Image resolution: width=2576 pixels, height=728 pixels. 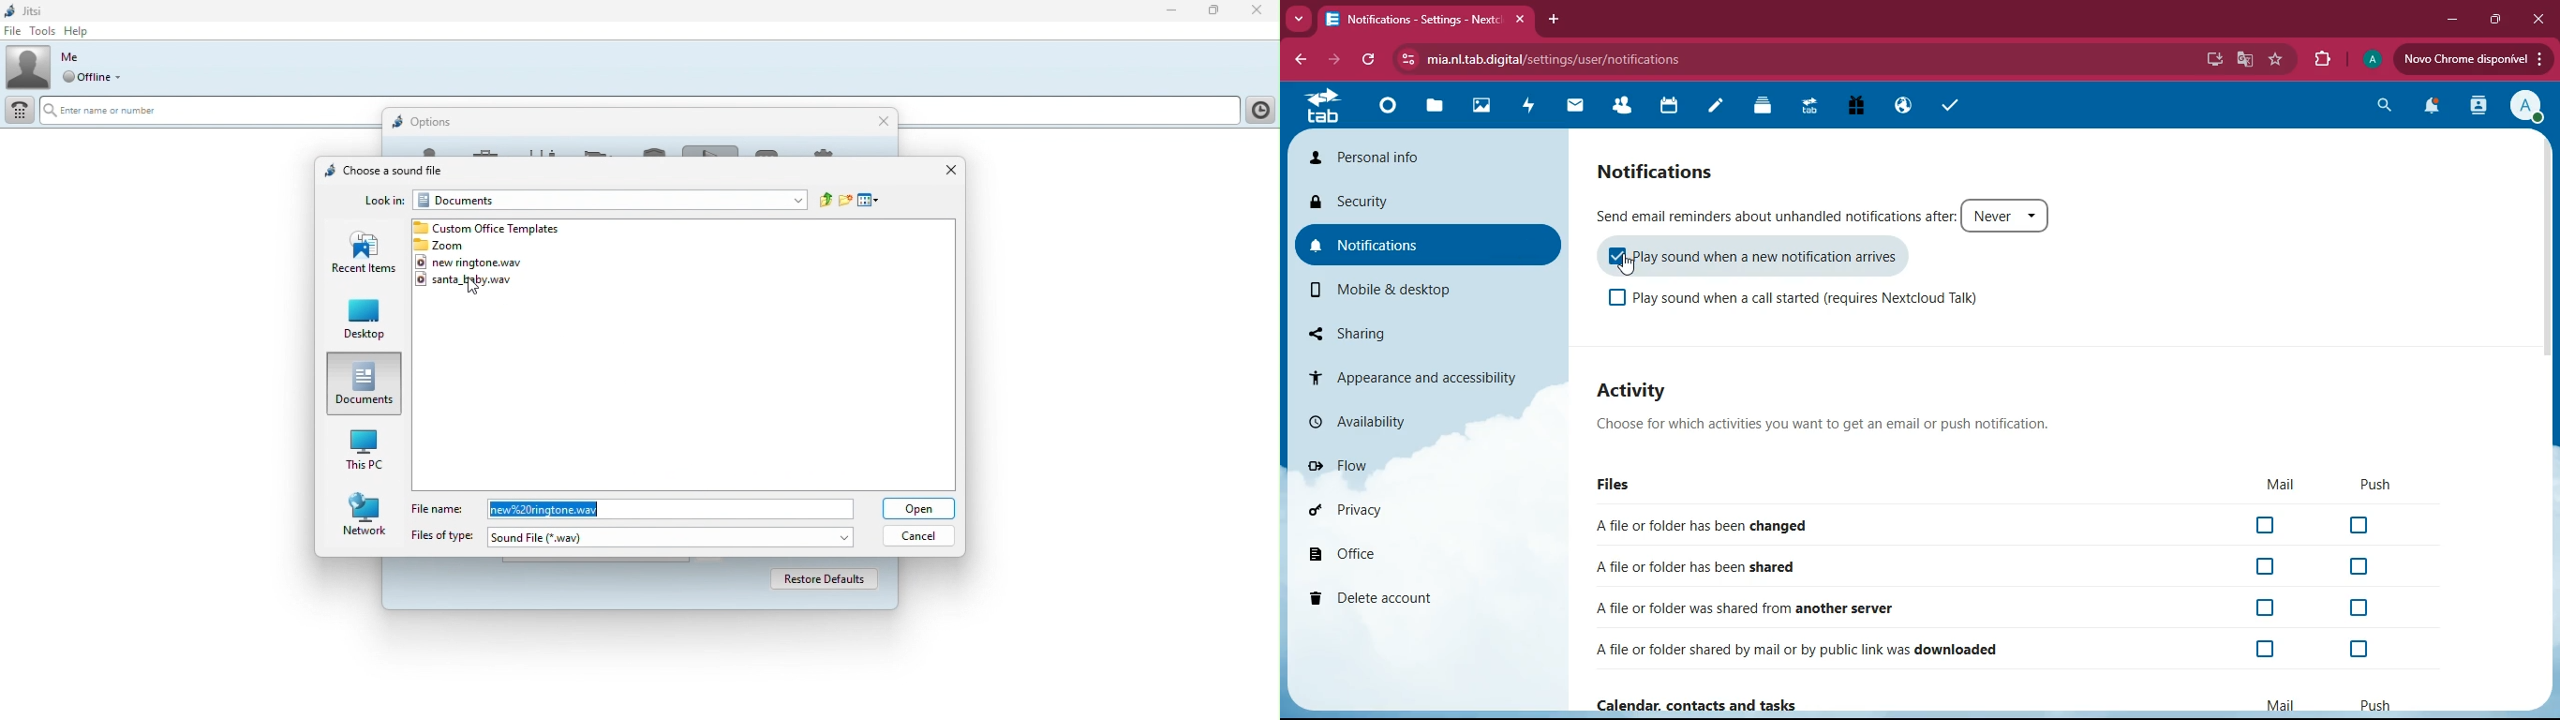 I want to click on downloaded, so click(x=1804, y=648).